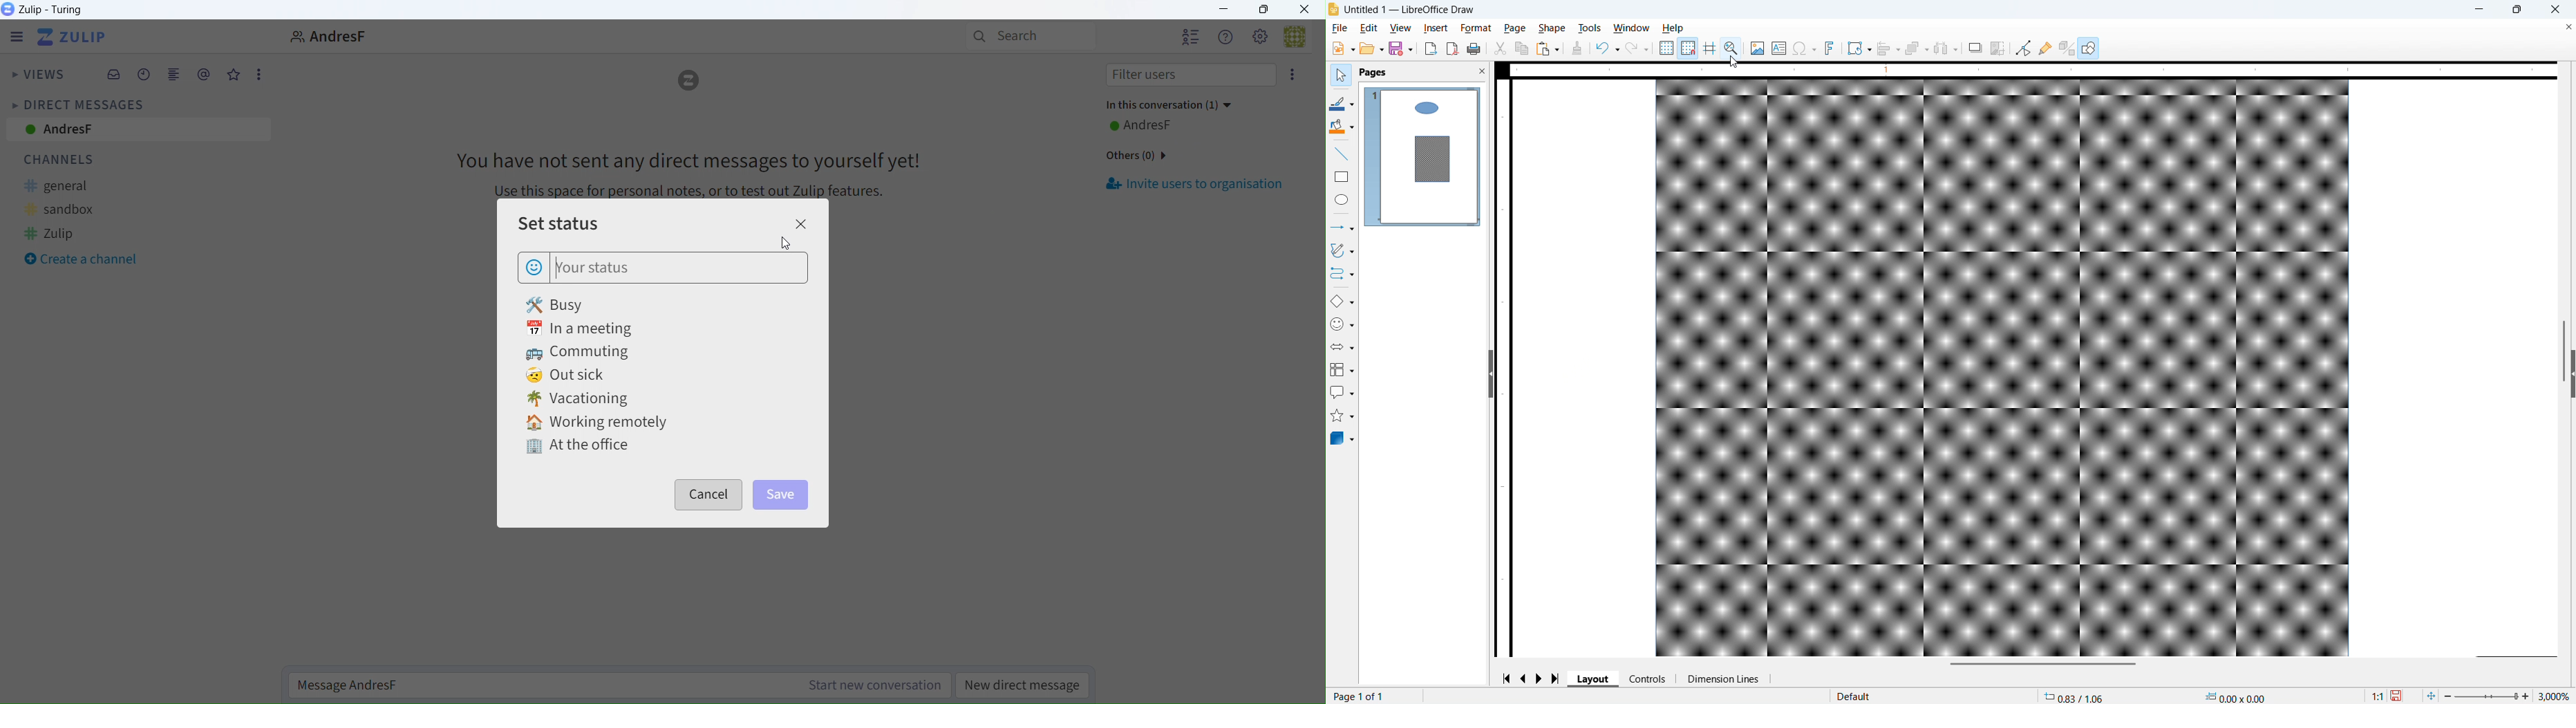  I want to click on file , so click(1341, 29).